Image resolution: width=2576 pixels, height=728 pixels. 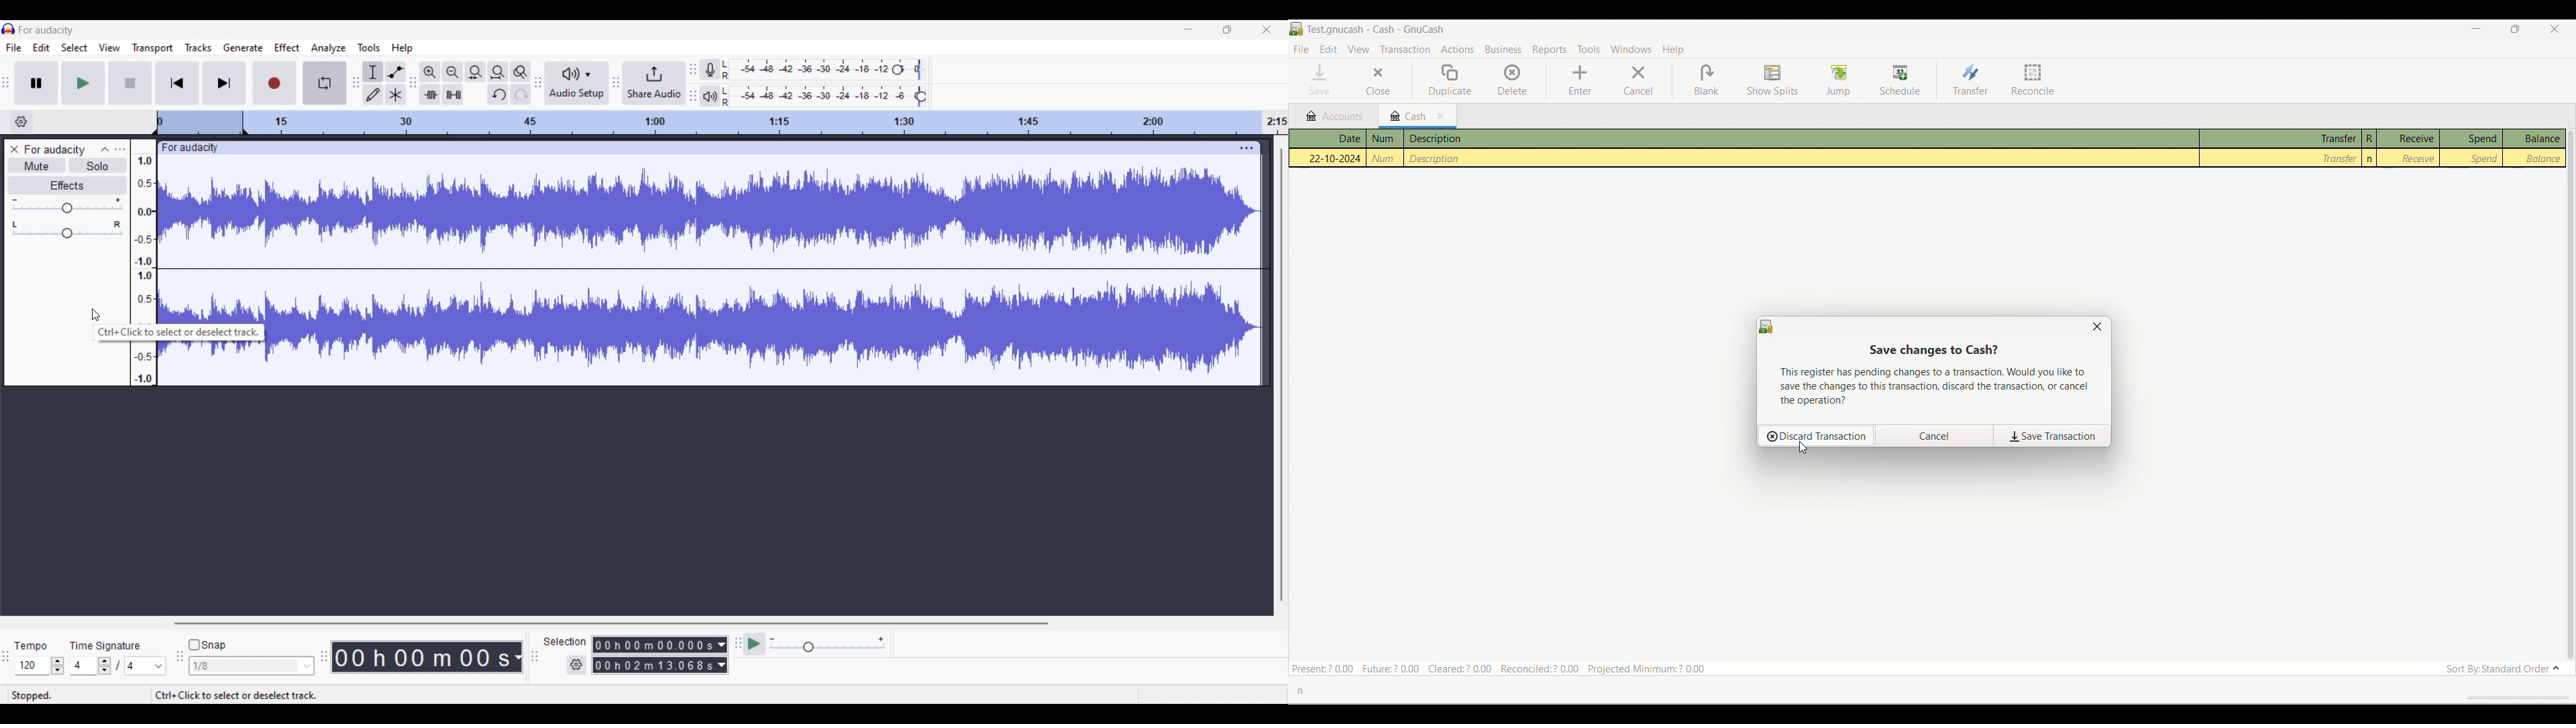 What do you see at coordinates (423, 658) in the screenshot?
I see `Duration of recorded audio` at bounding box center [423, 658].